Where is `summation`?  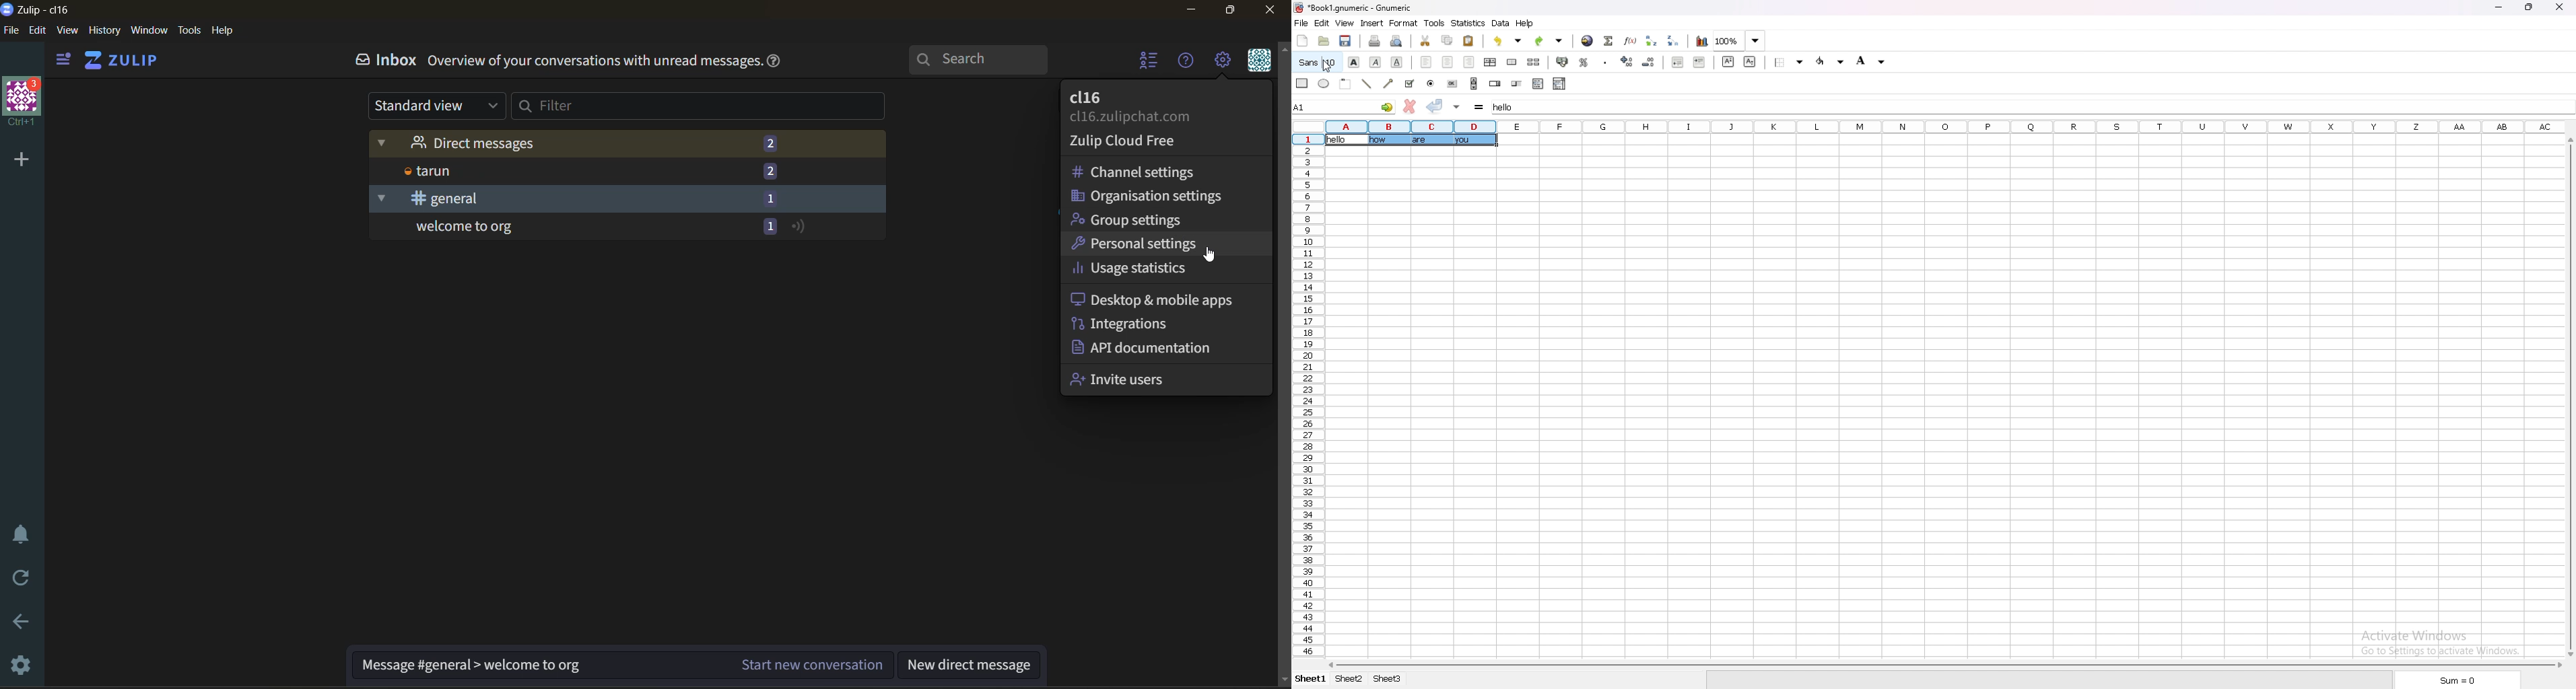
summation is located at coordinates (1609, 39).